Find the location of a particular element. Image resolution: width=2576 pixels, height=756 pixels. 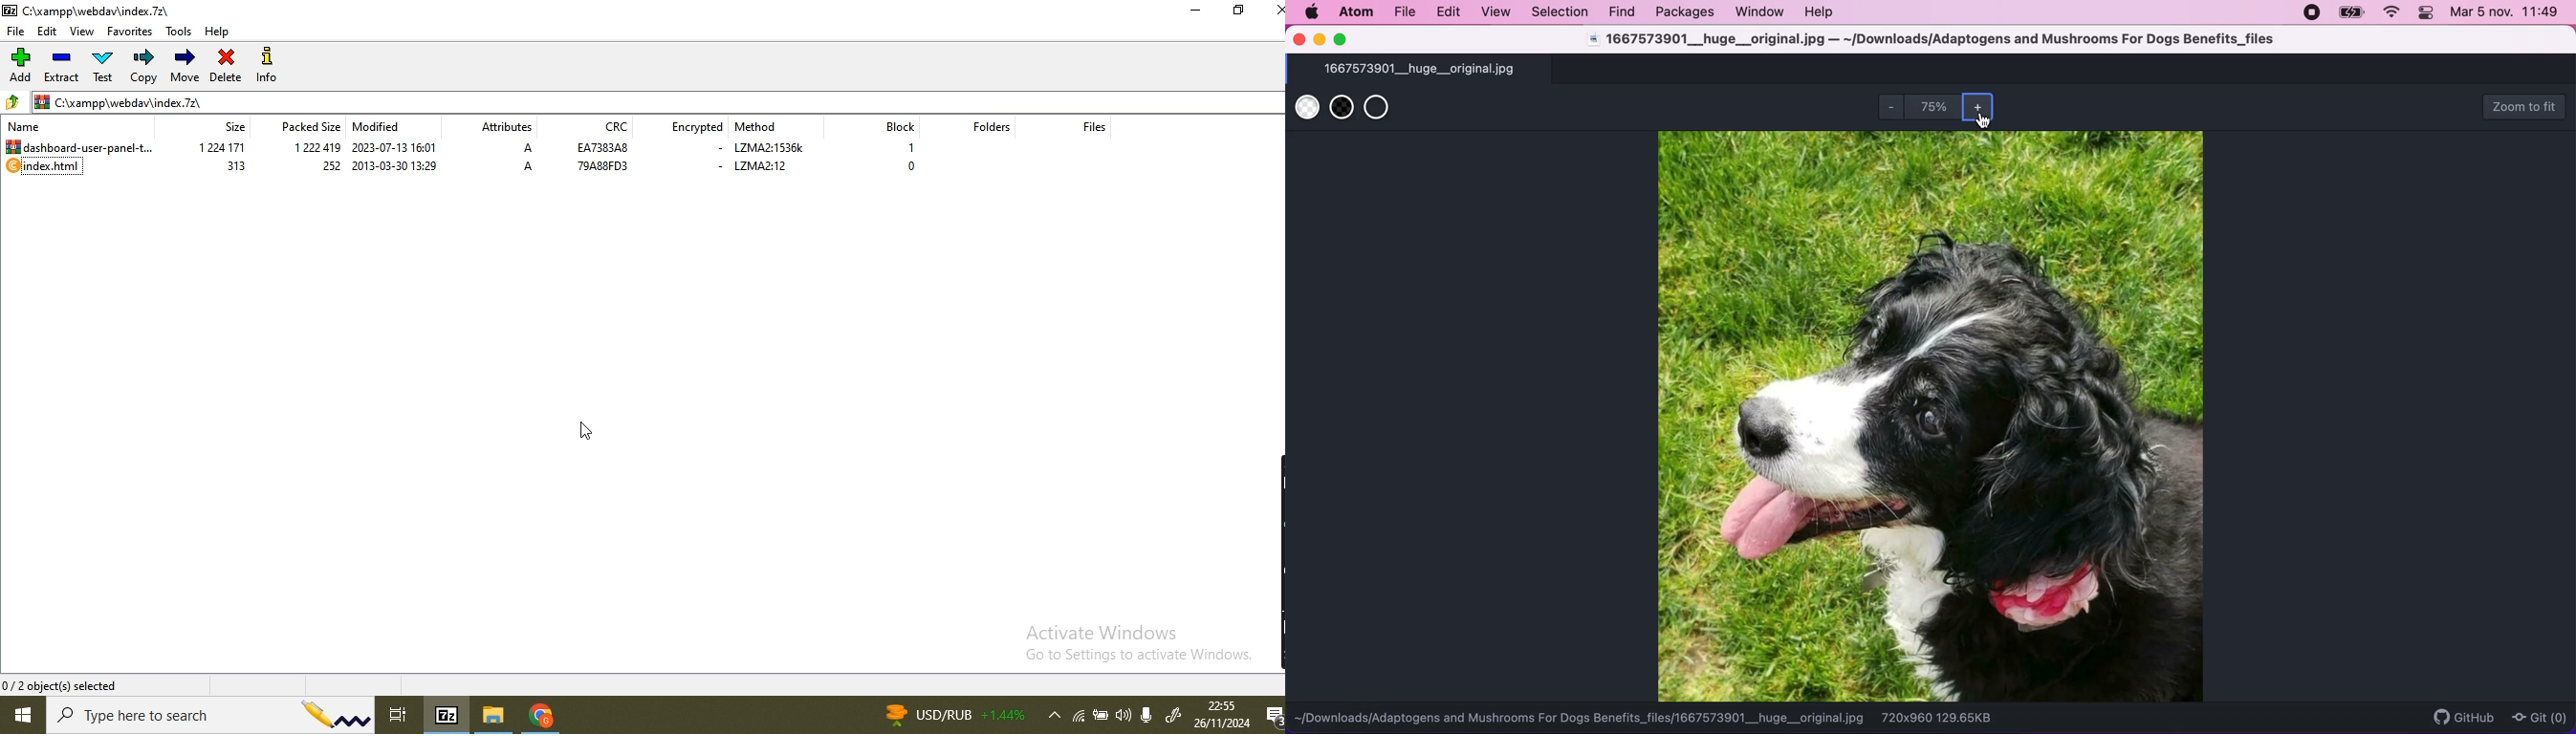

zoom out is located at coordinates (1891, 106).